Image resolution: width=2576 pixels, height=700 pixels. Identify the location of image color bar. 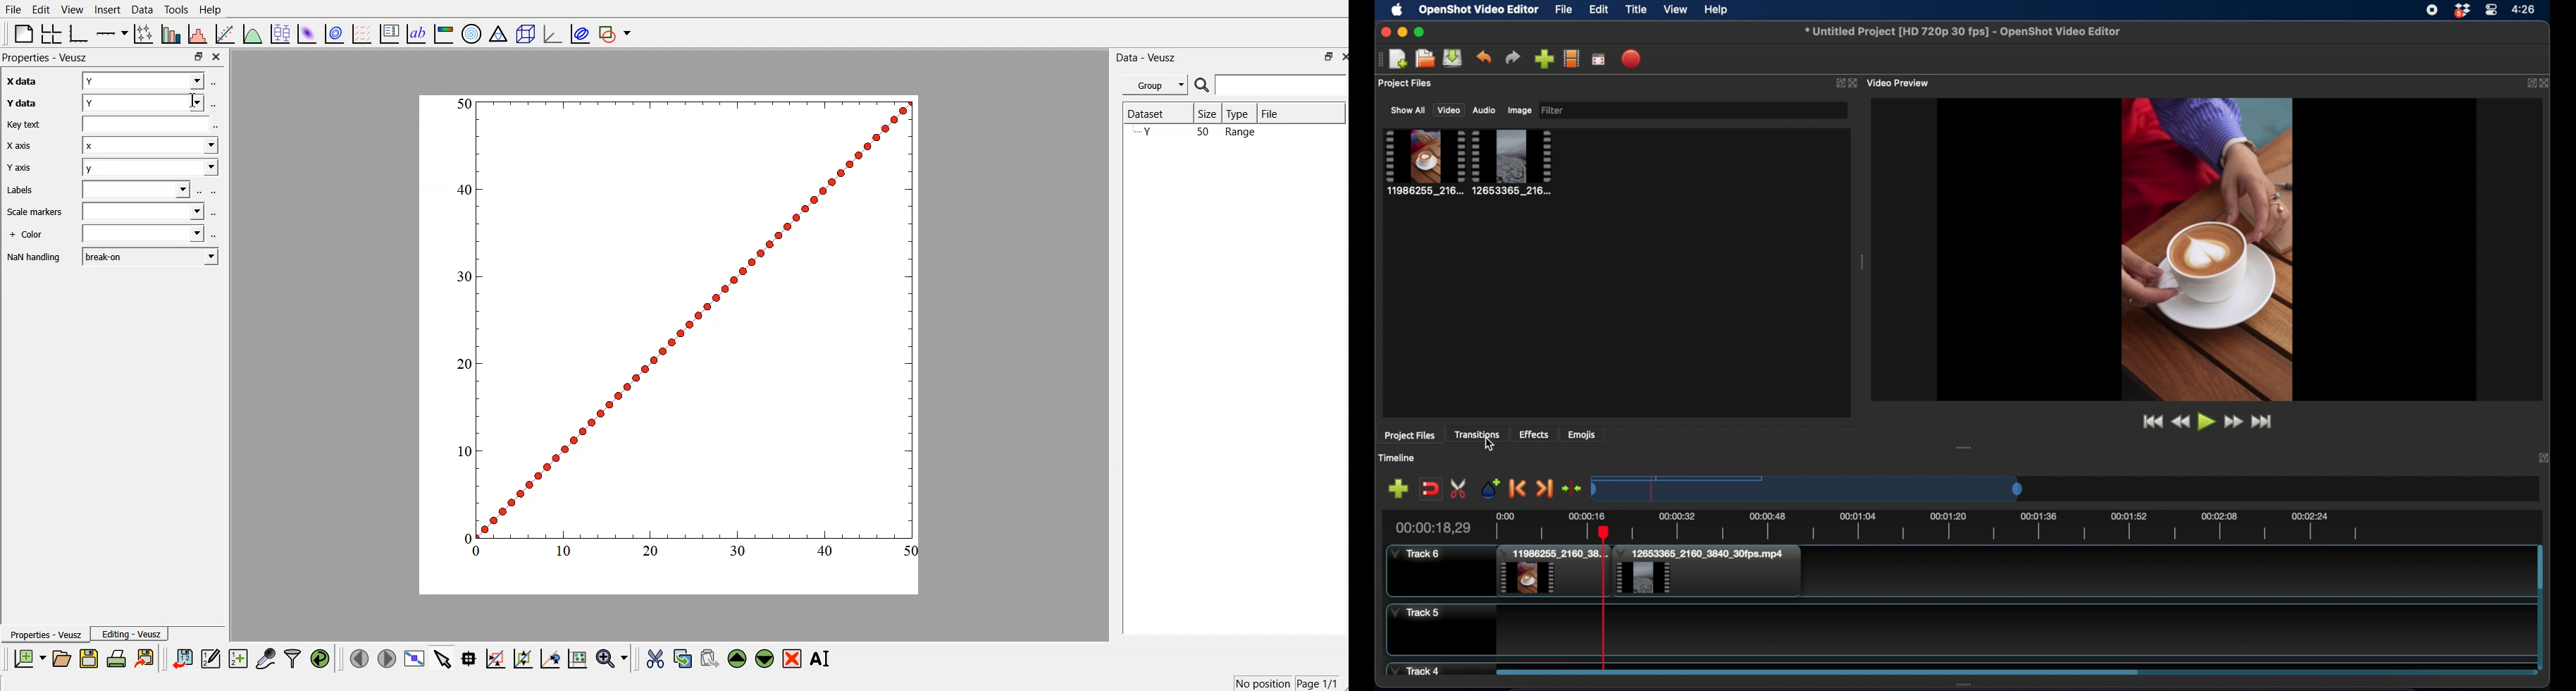
(443, 32).